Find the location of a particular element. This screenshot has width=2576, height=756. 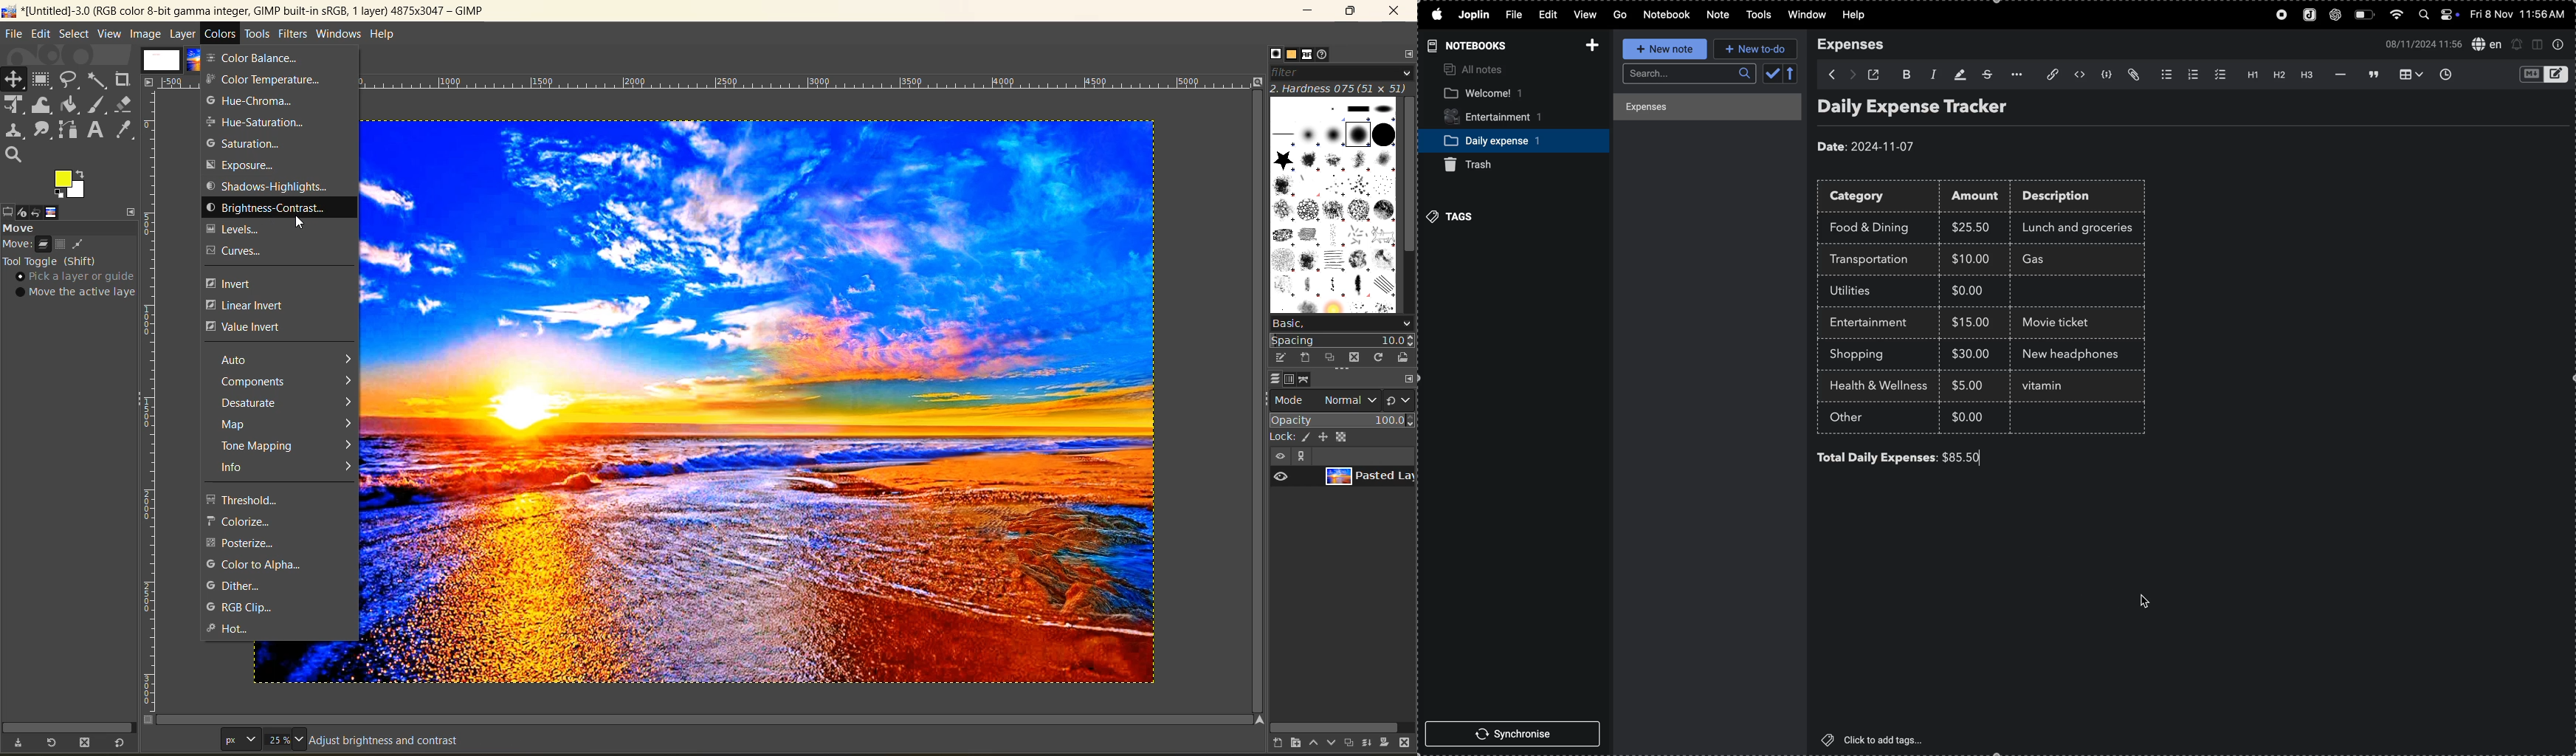

hot is located at coordinates (232, 629).